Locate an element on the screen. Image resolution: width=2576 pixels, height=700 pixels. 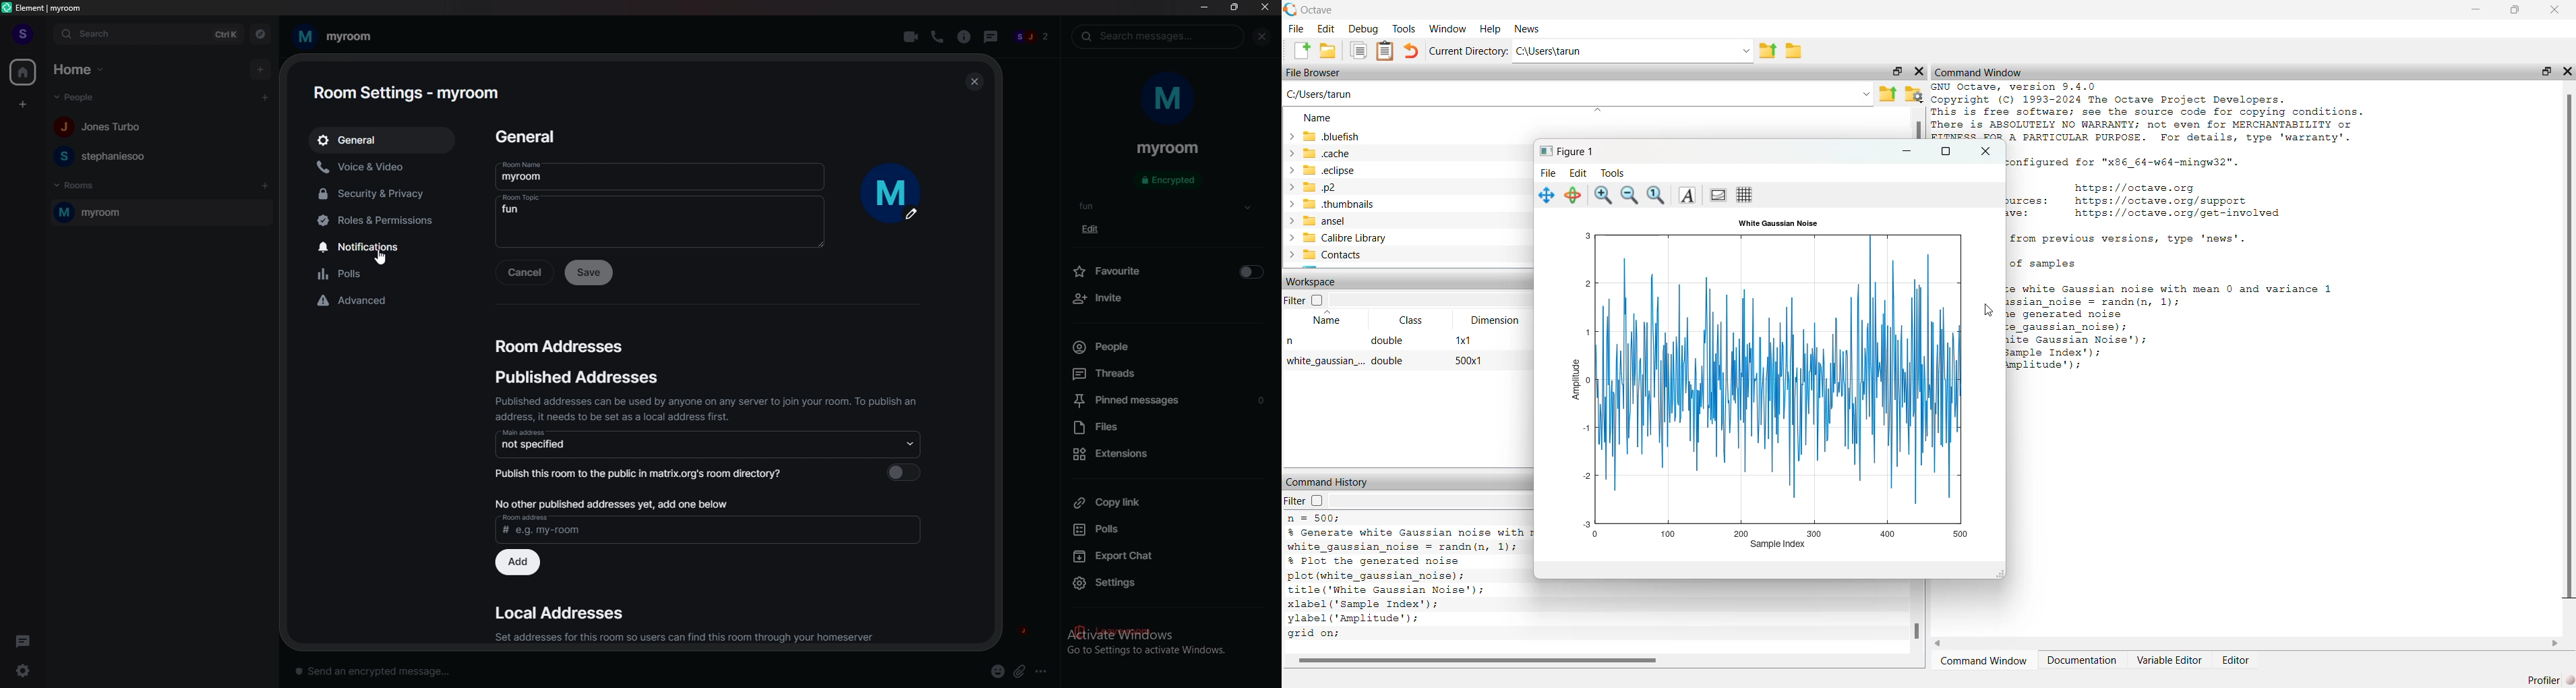
Insert text is located at coordinates (1691, 196).